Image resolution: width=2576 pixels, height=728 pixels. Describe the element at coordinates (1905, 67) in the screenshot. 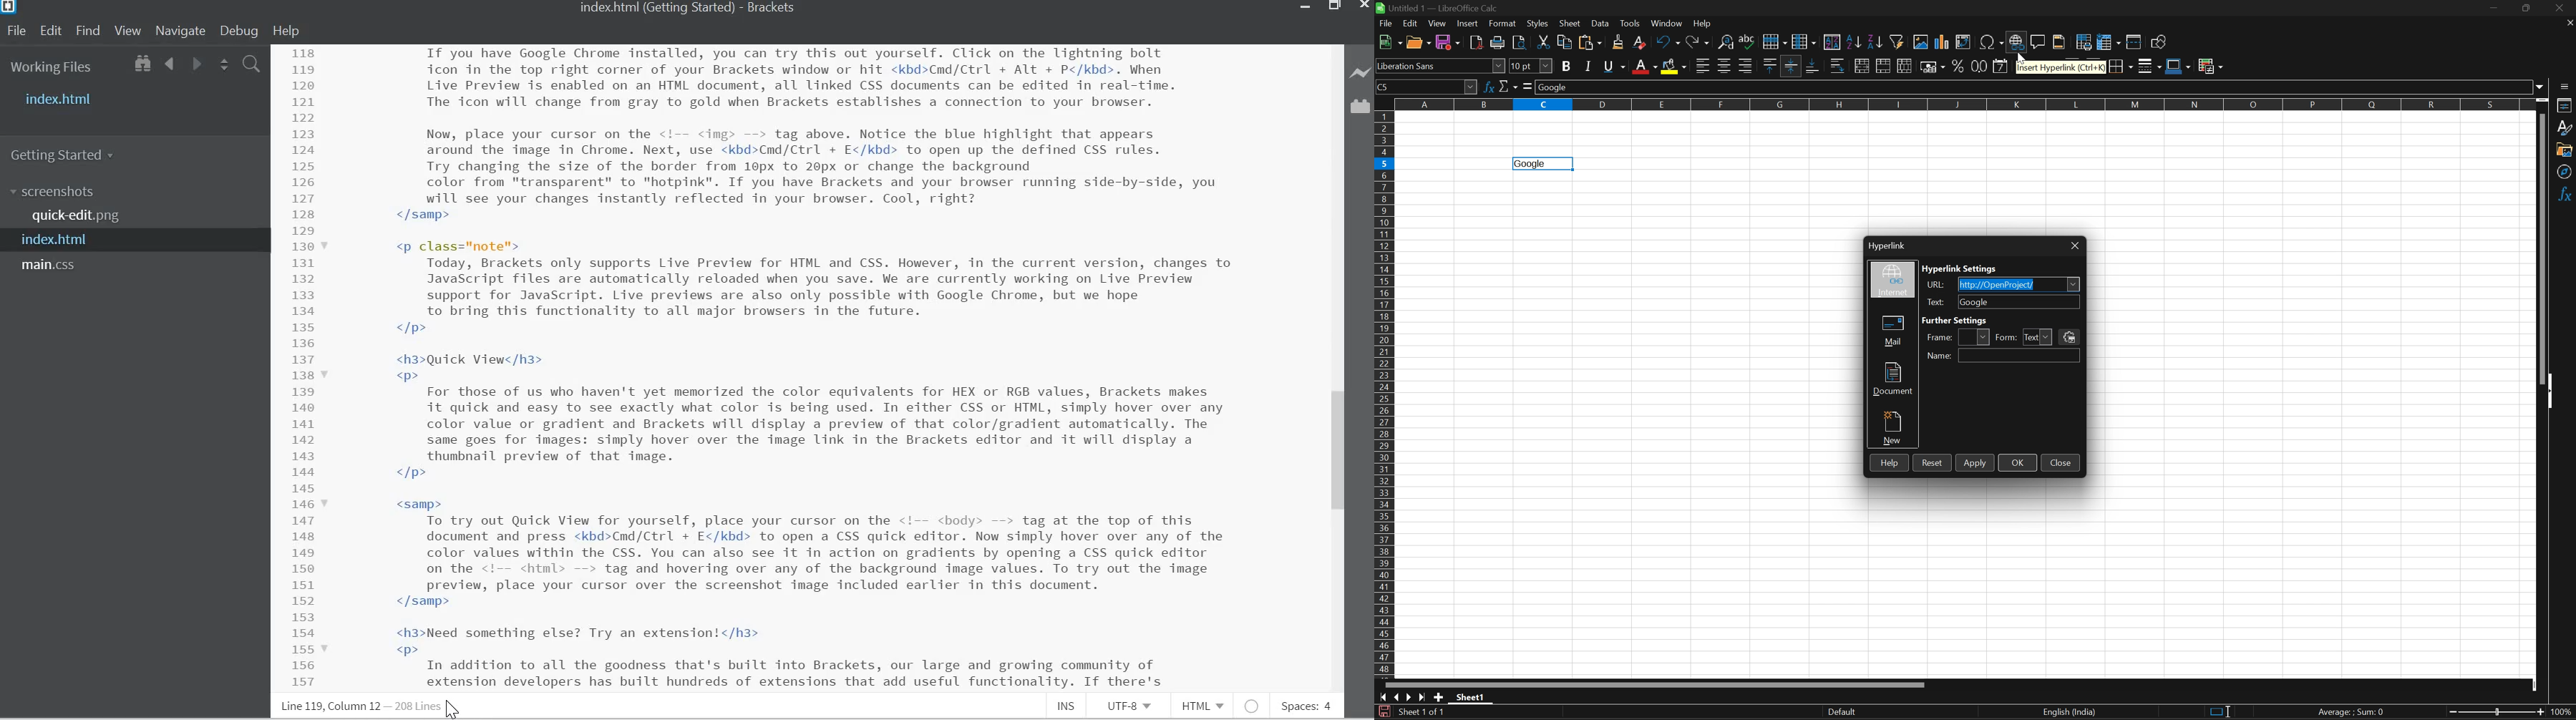

I see `Unmerge cells` at that location.